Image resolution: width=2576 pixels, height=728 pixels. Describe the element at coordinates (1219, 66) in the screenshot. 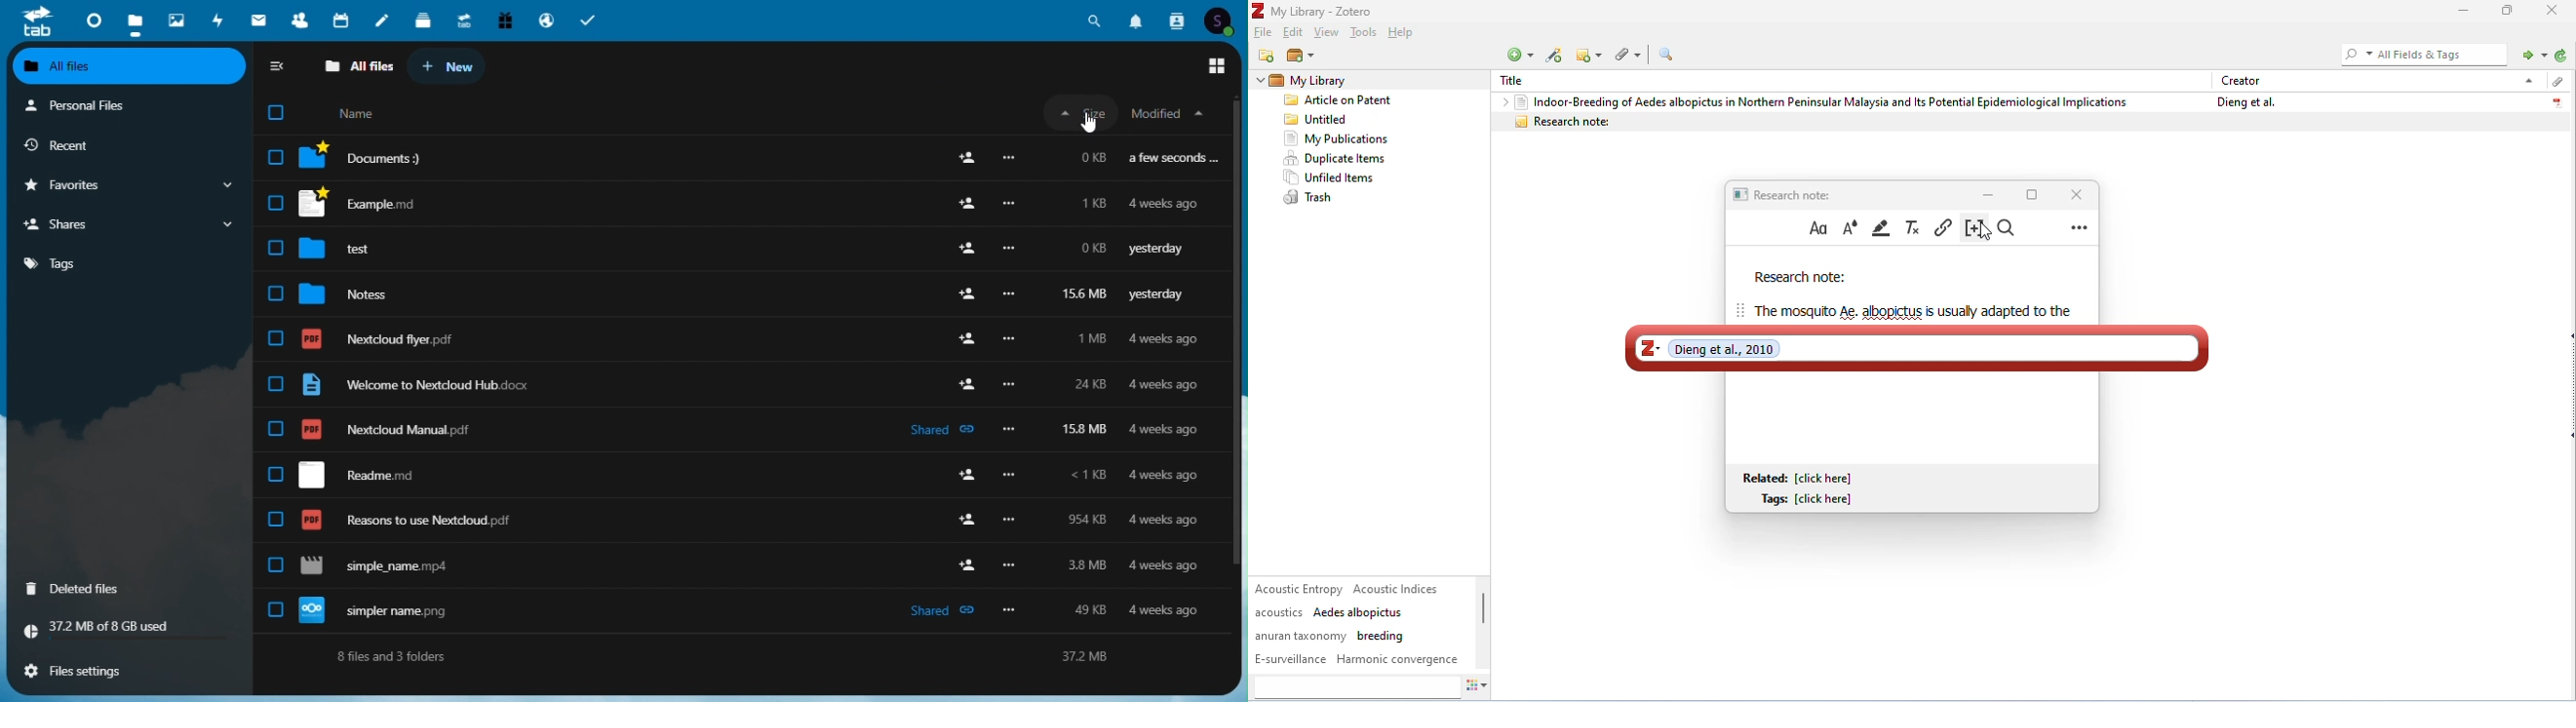

I see `switch to grid new` at that location.